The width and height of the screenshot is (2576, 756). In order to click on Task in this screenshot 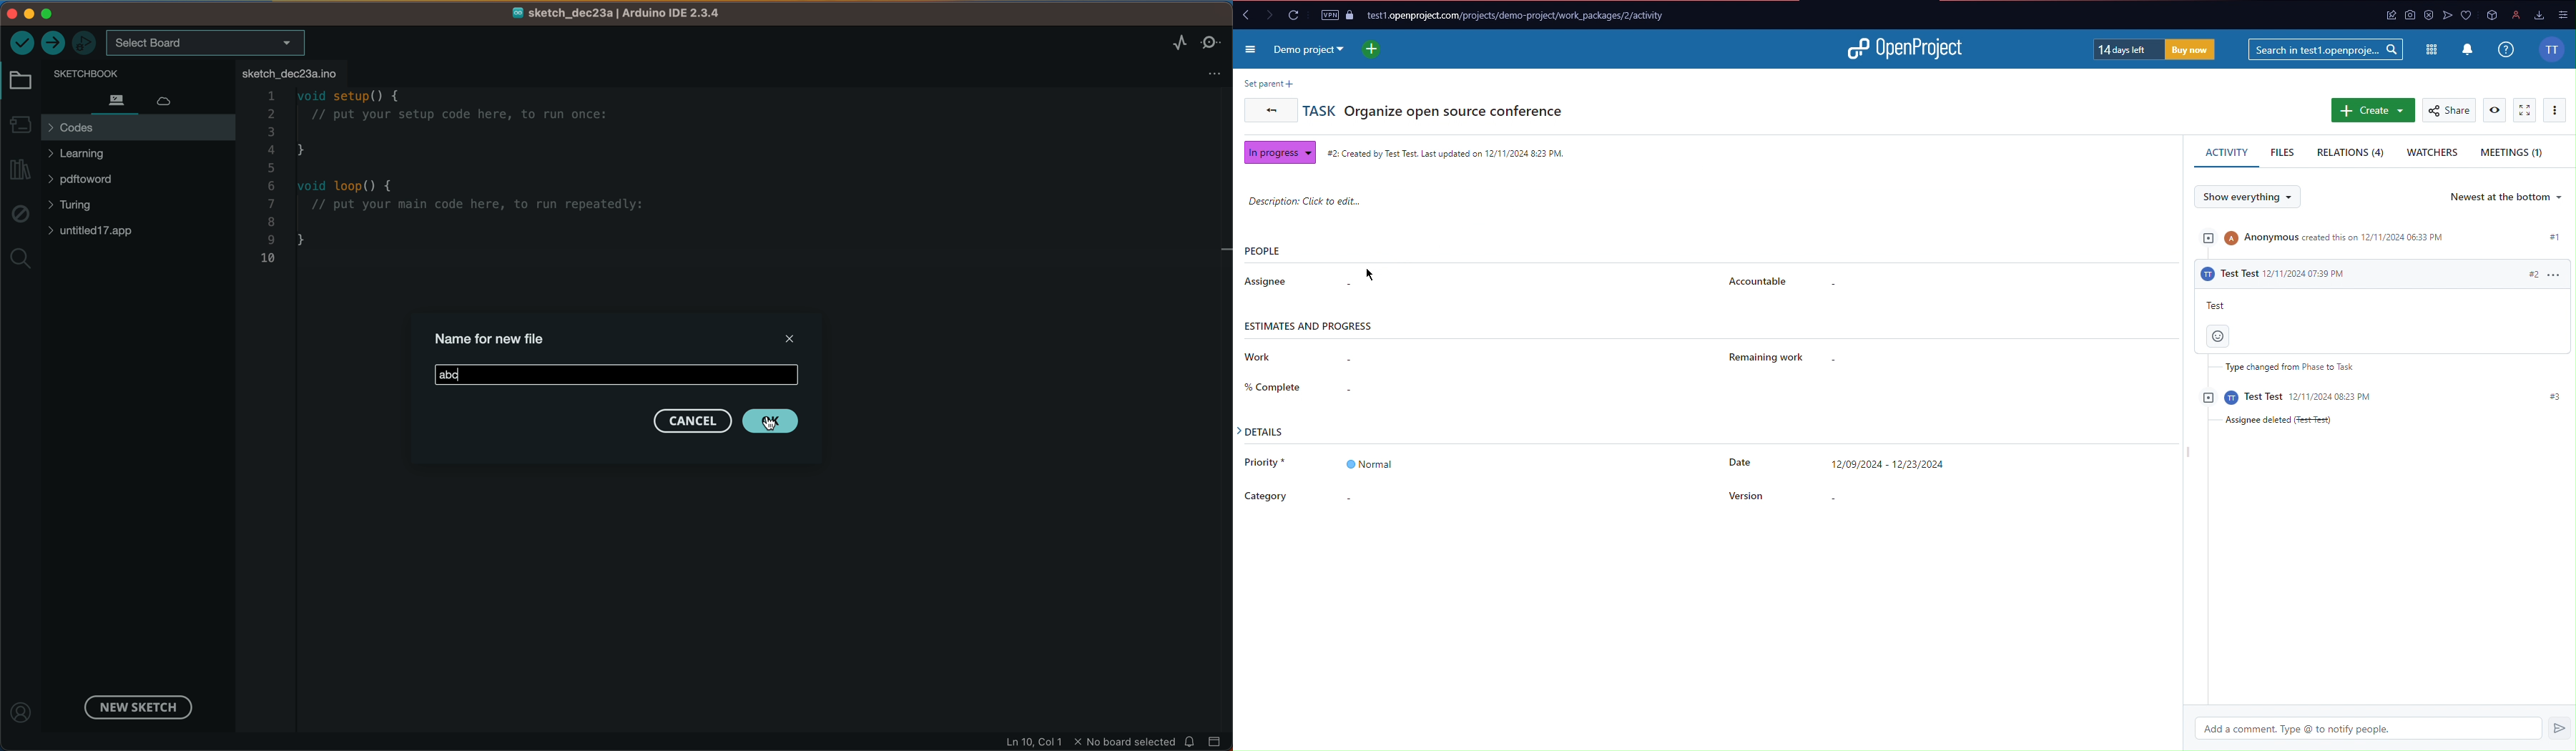, I will do `click(1319, 109)`.